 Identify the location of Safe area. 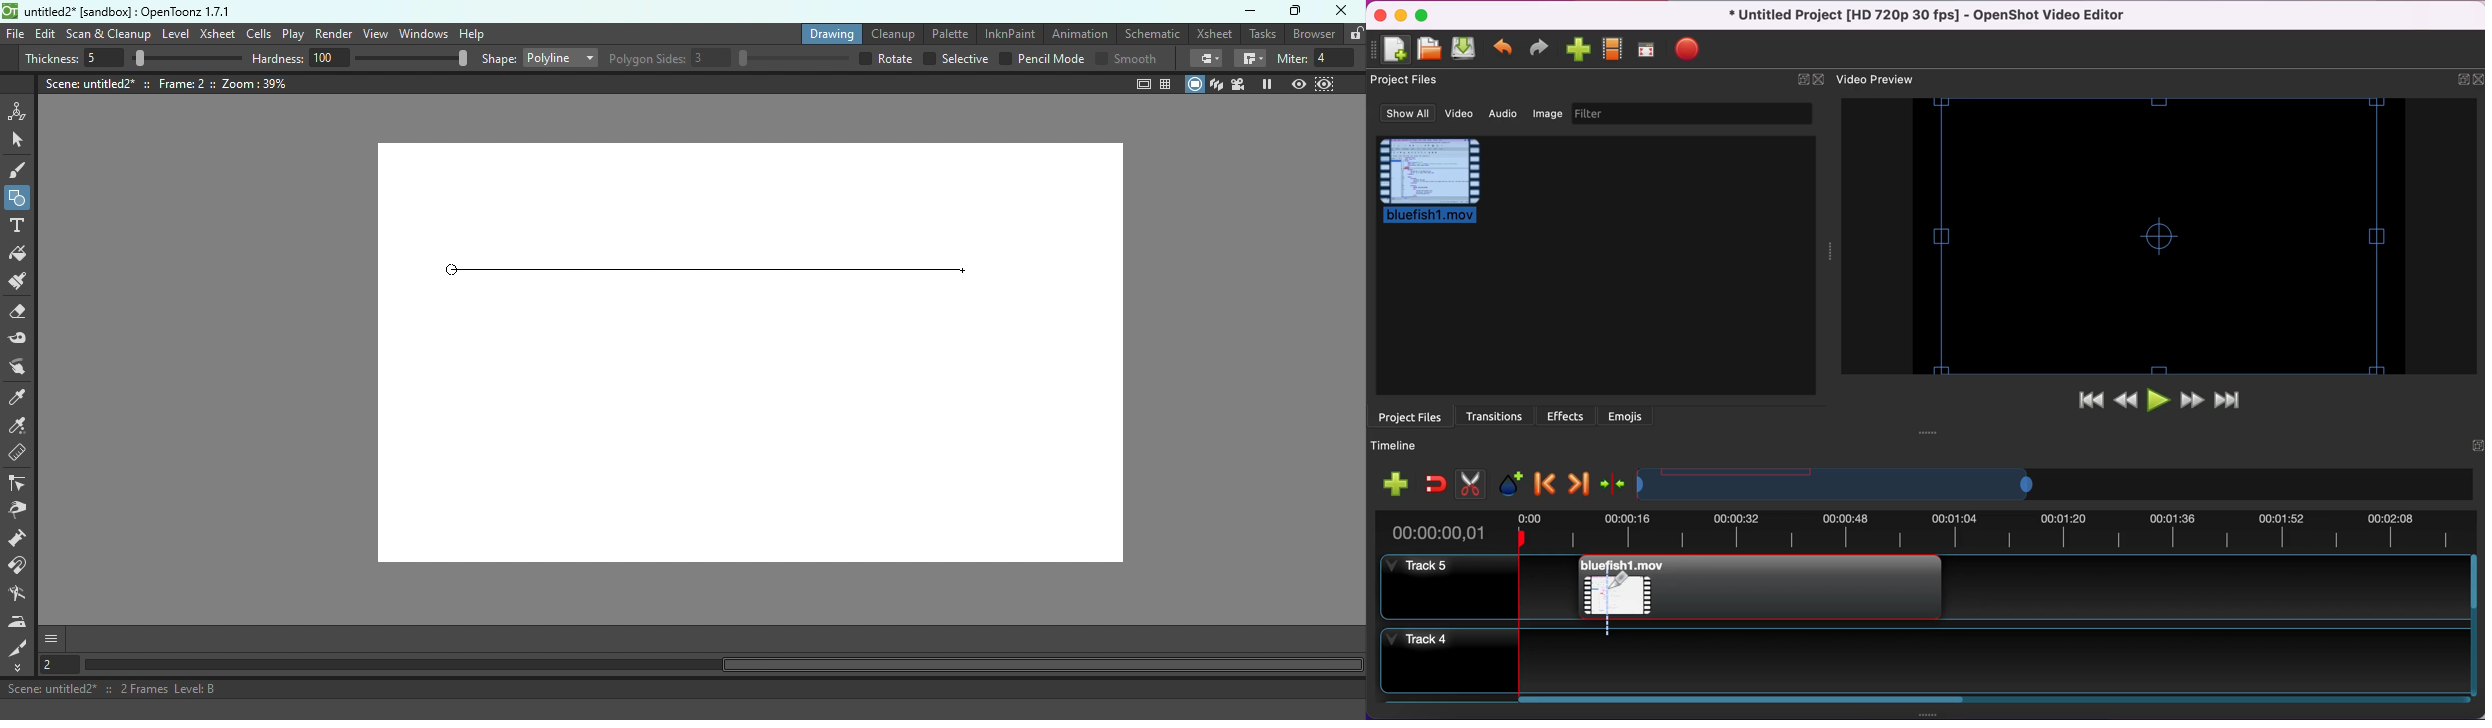
(1142, 85).